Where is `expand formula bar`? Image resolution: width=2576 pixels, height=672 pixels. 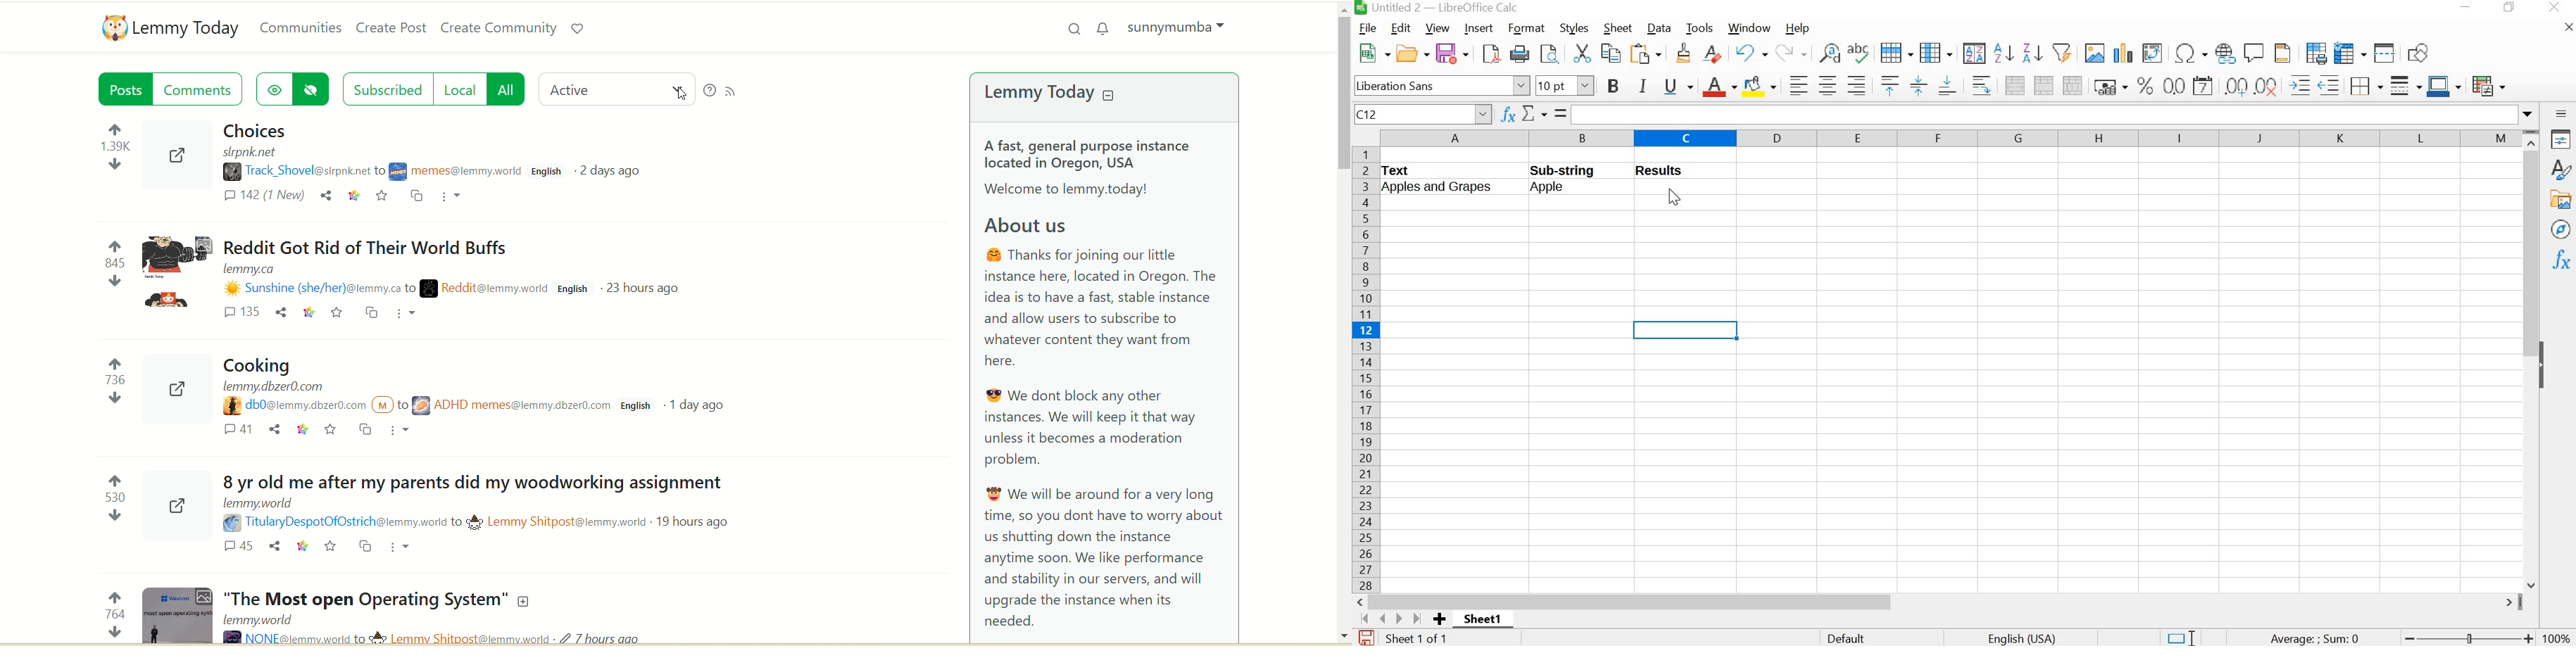 expand formula bar is located at coordinates (2055, 114).